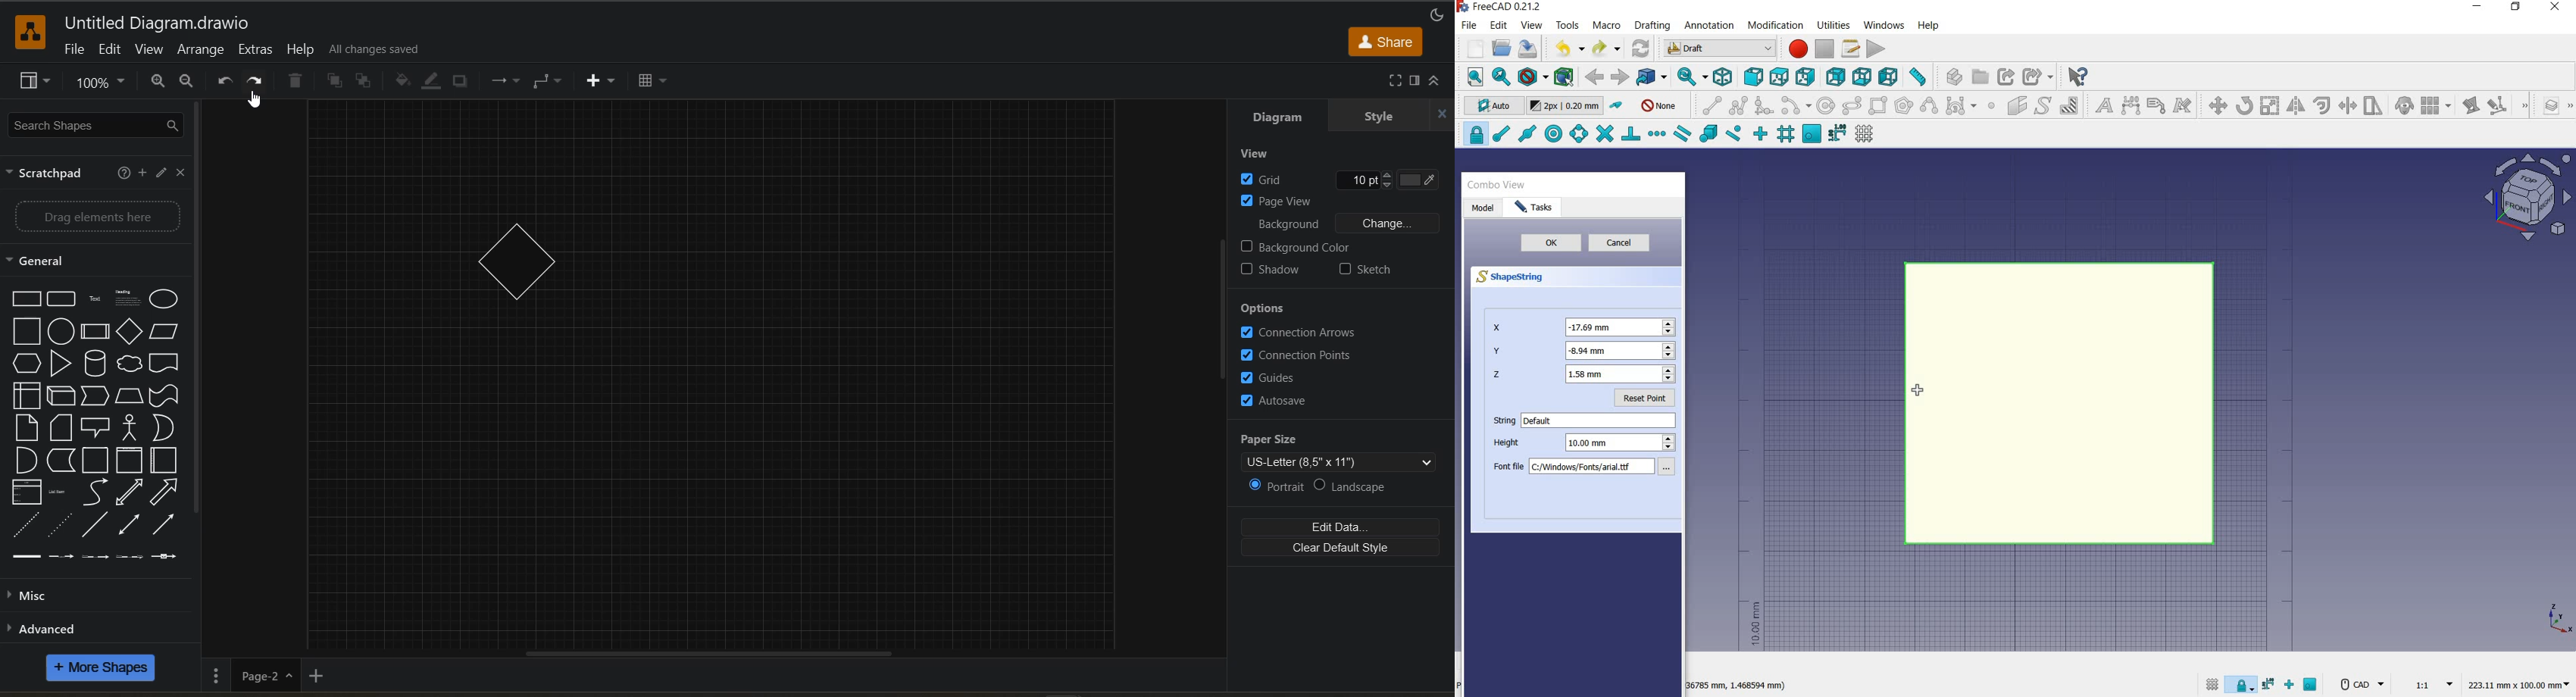  I want to click on triangle, so click(61, 364).